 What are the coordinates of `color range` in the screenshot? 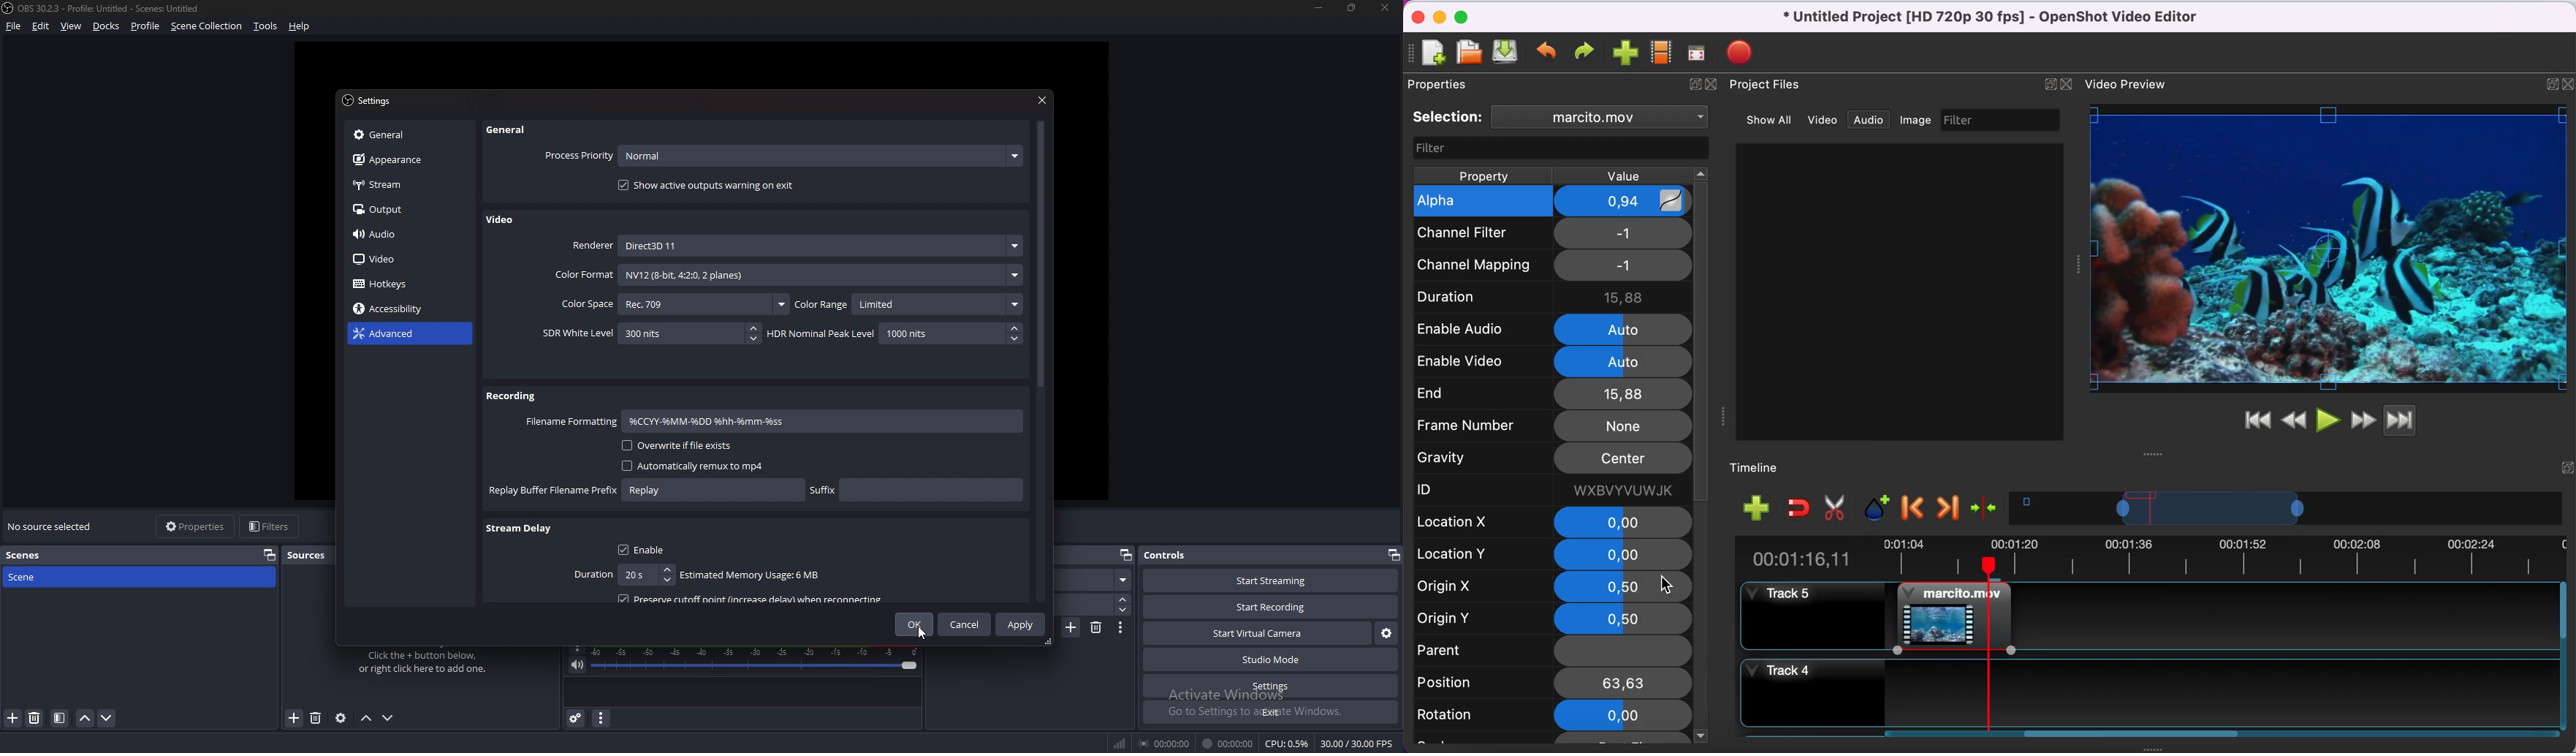 It's located at (910, 304).